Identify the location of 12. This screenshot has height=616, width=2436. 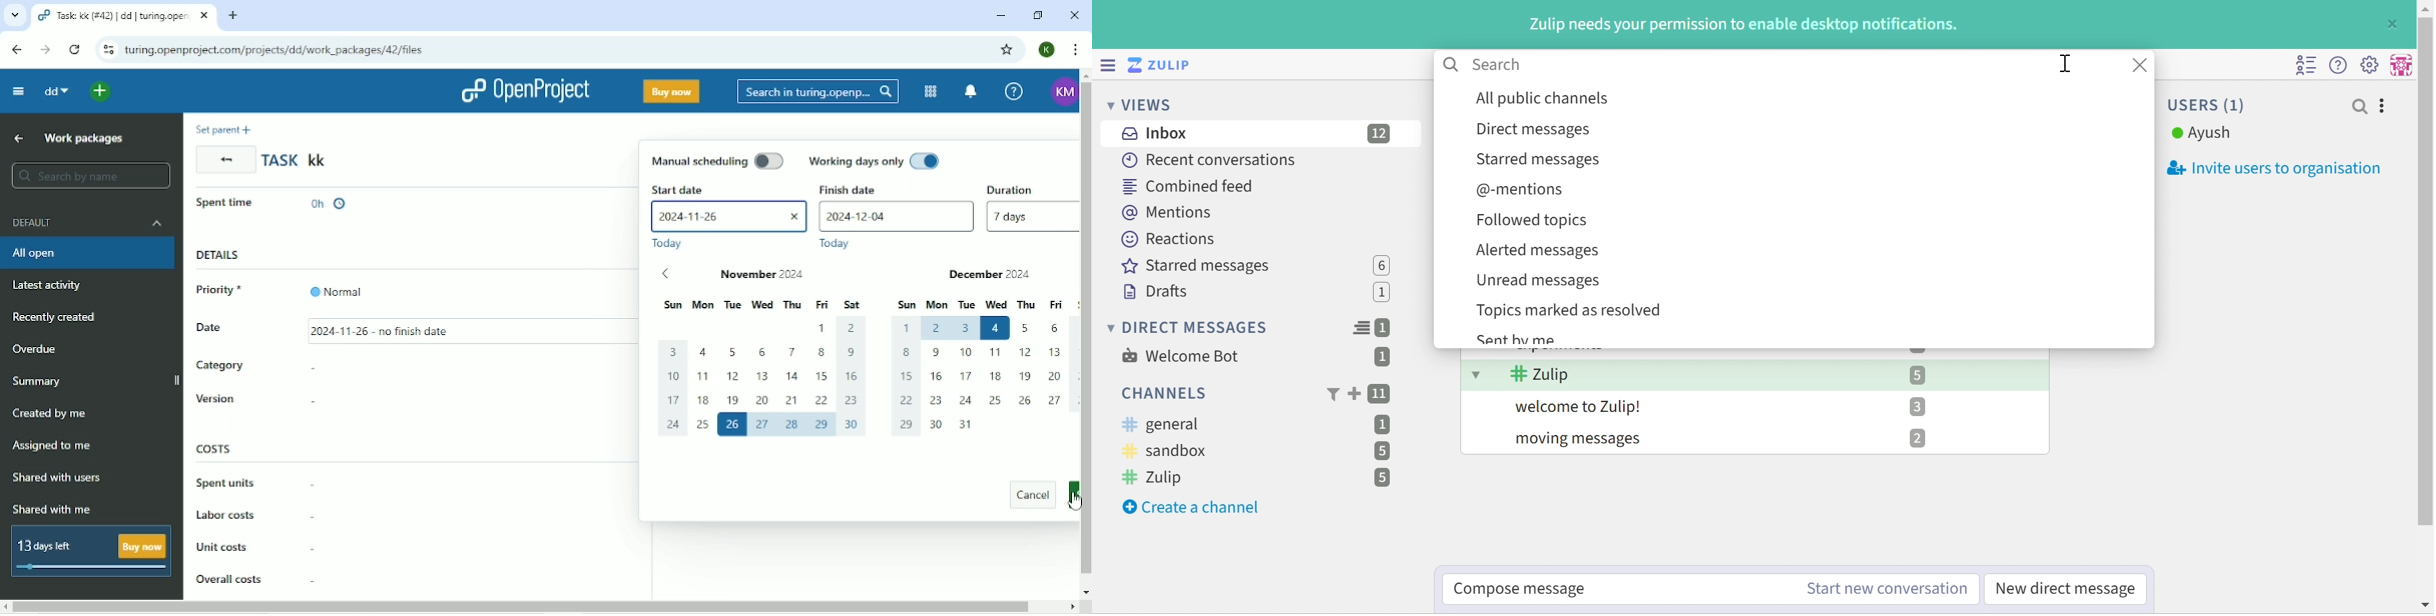
(1380, 134).